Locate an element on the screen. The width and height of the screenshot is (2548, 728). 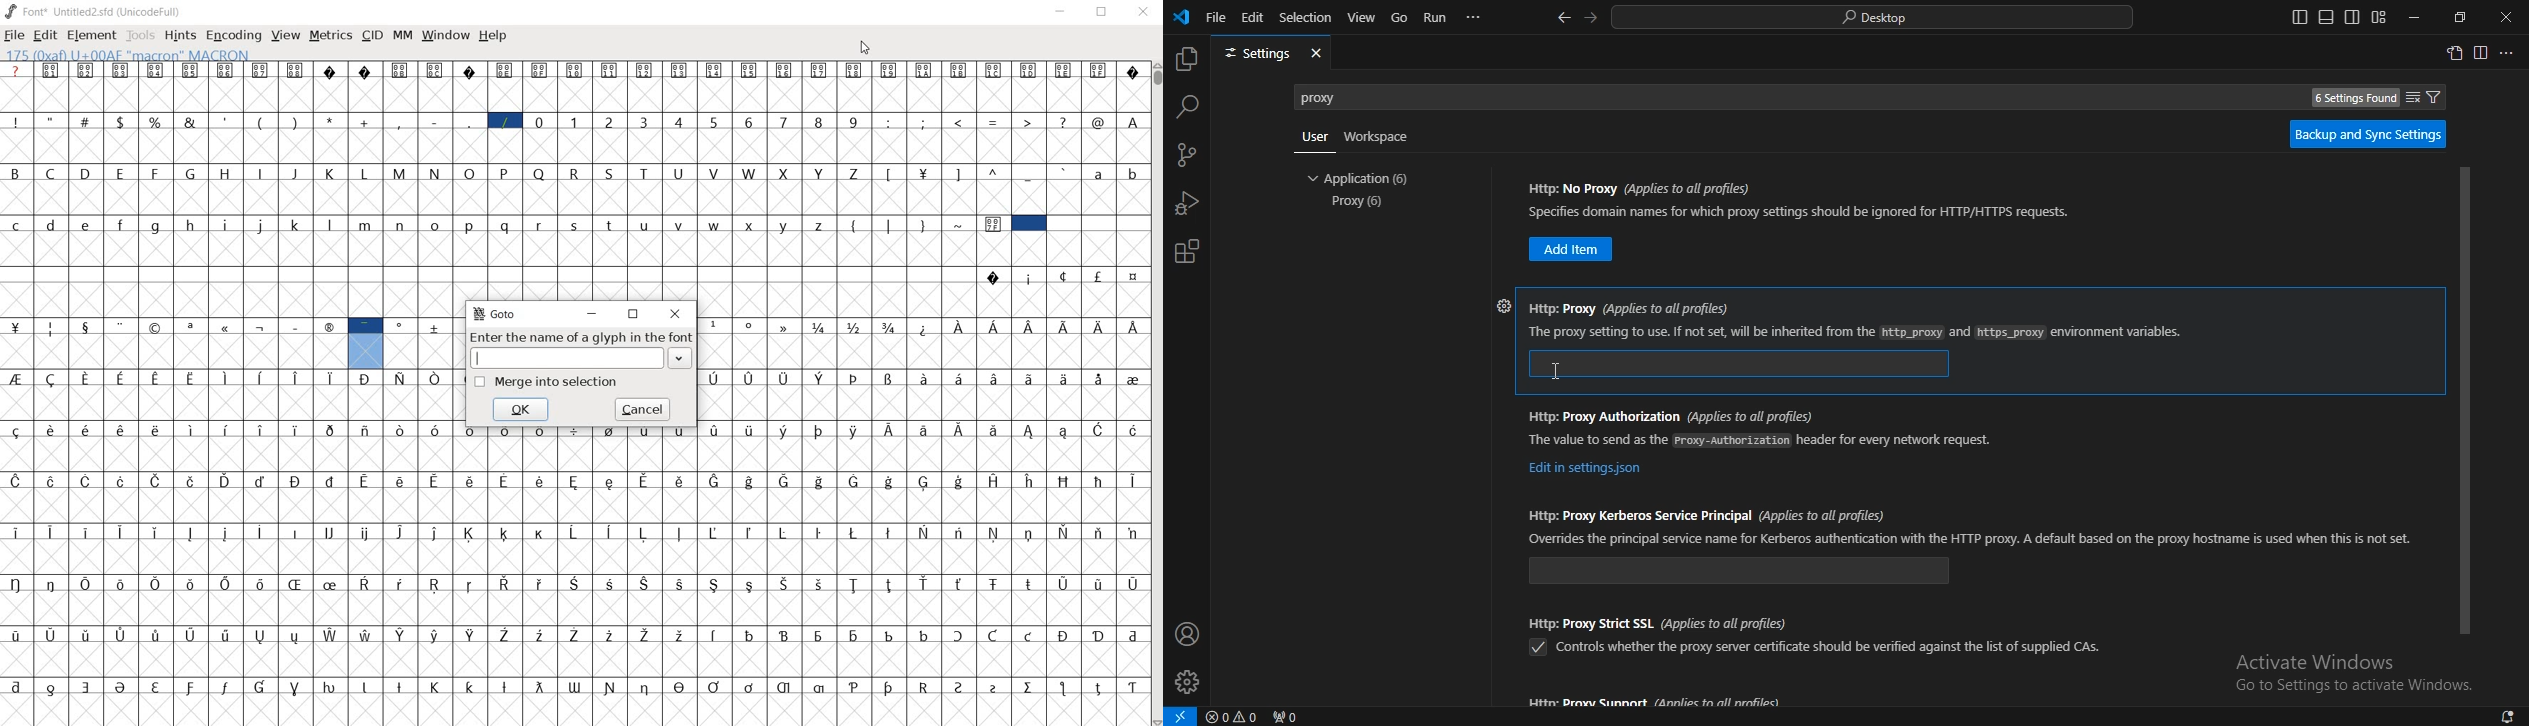
 is located at coordinates (924, 344).